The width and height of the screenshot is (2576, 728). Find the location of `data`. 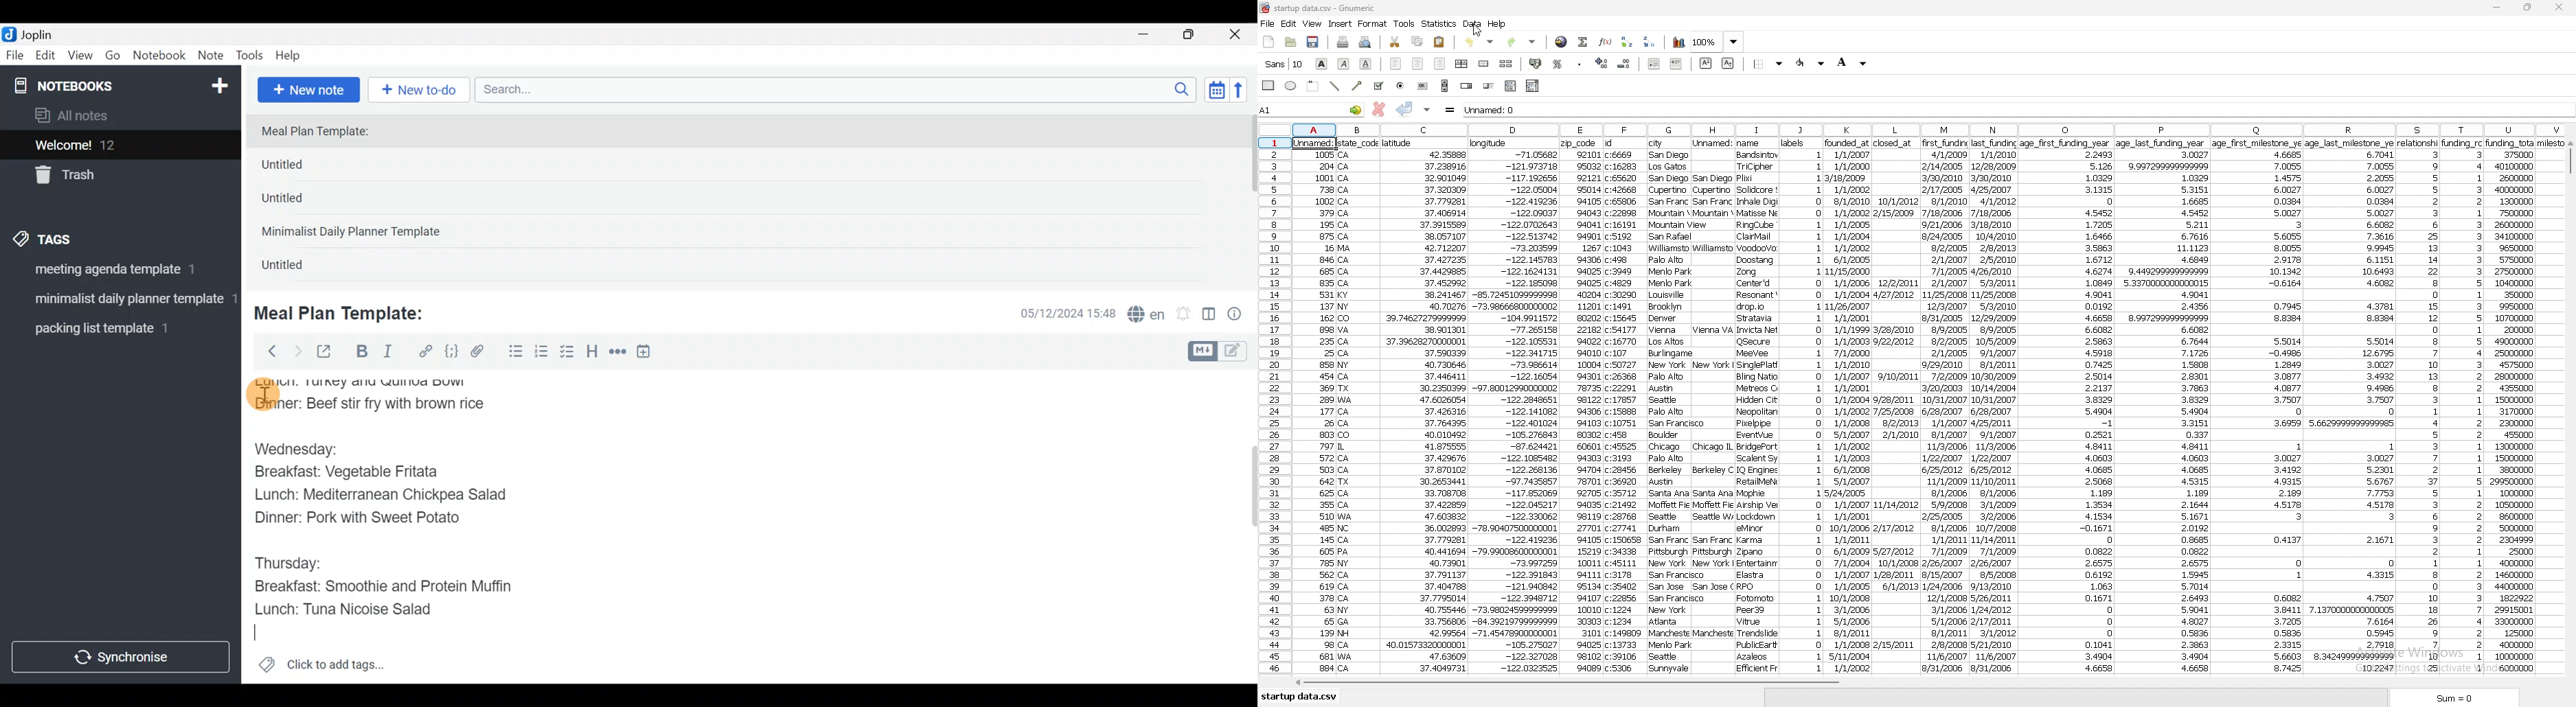

data is located at coordinates (1849, 406).